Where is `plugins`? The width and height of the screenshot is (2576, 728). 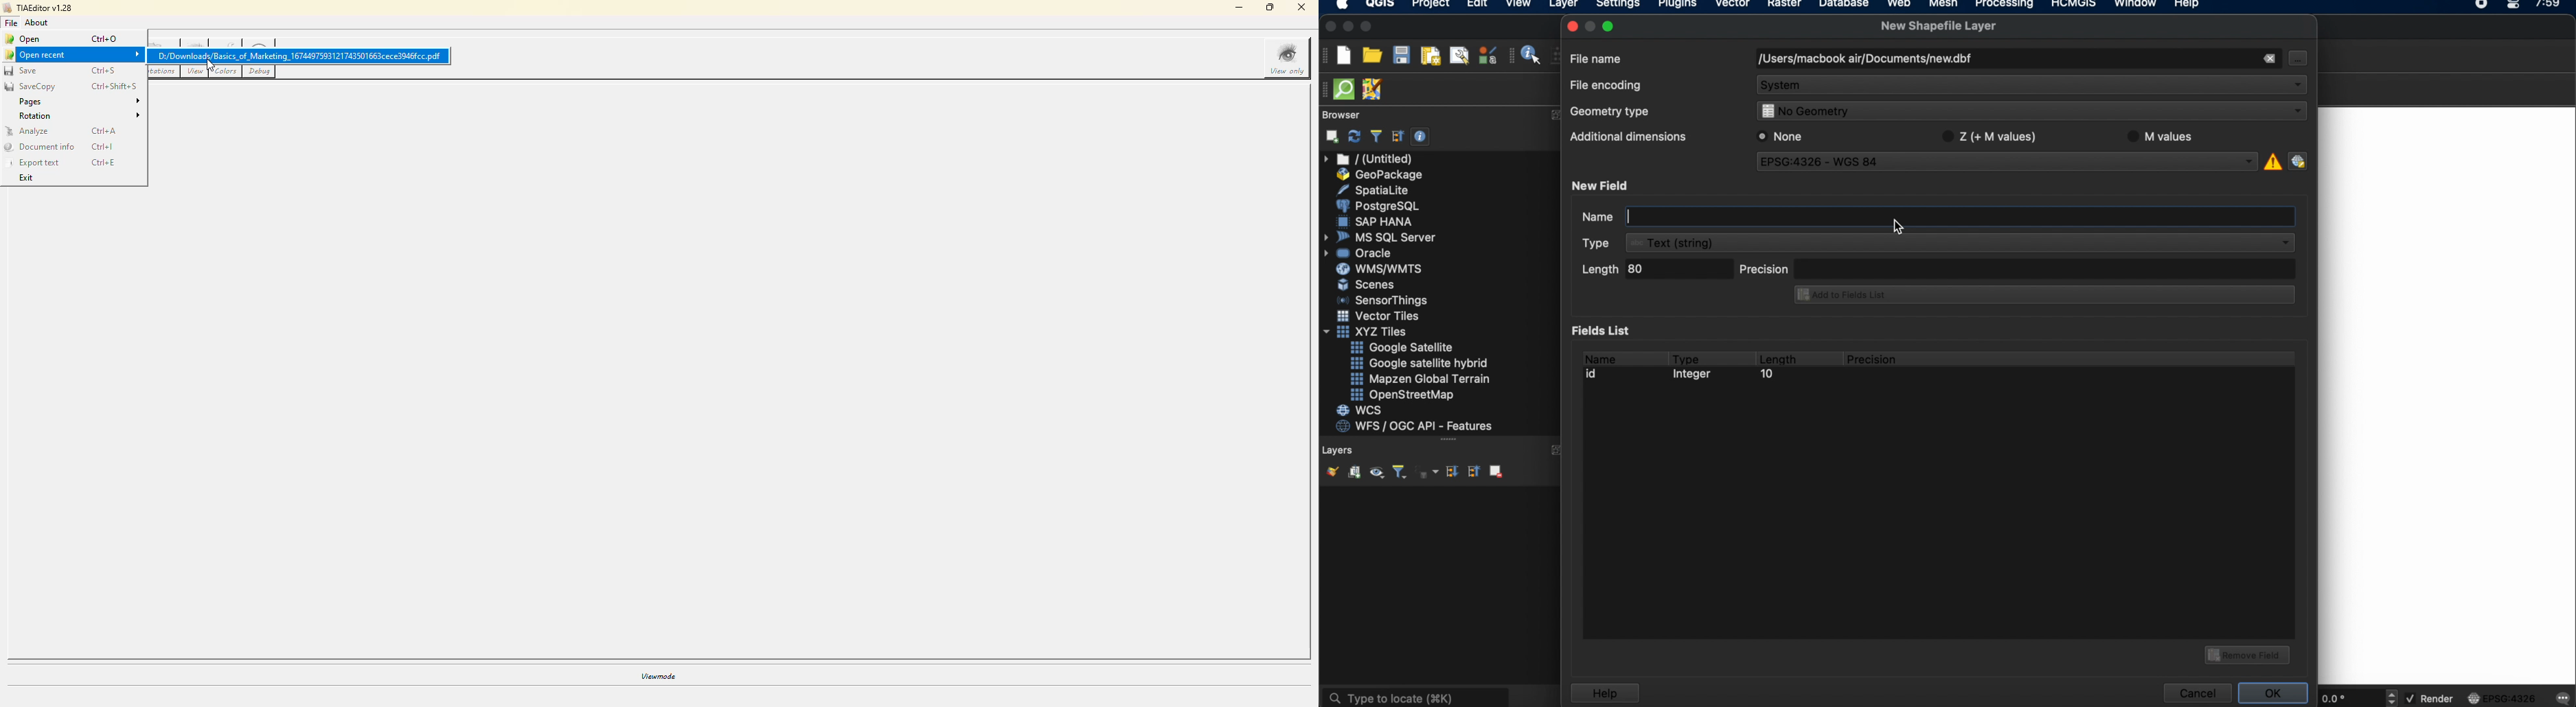
plugins is located at coordinates (1677, 6).